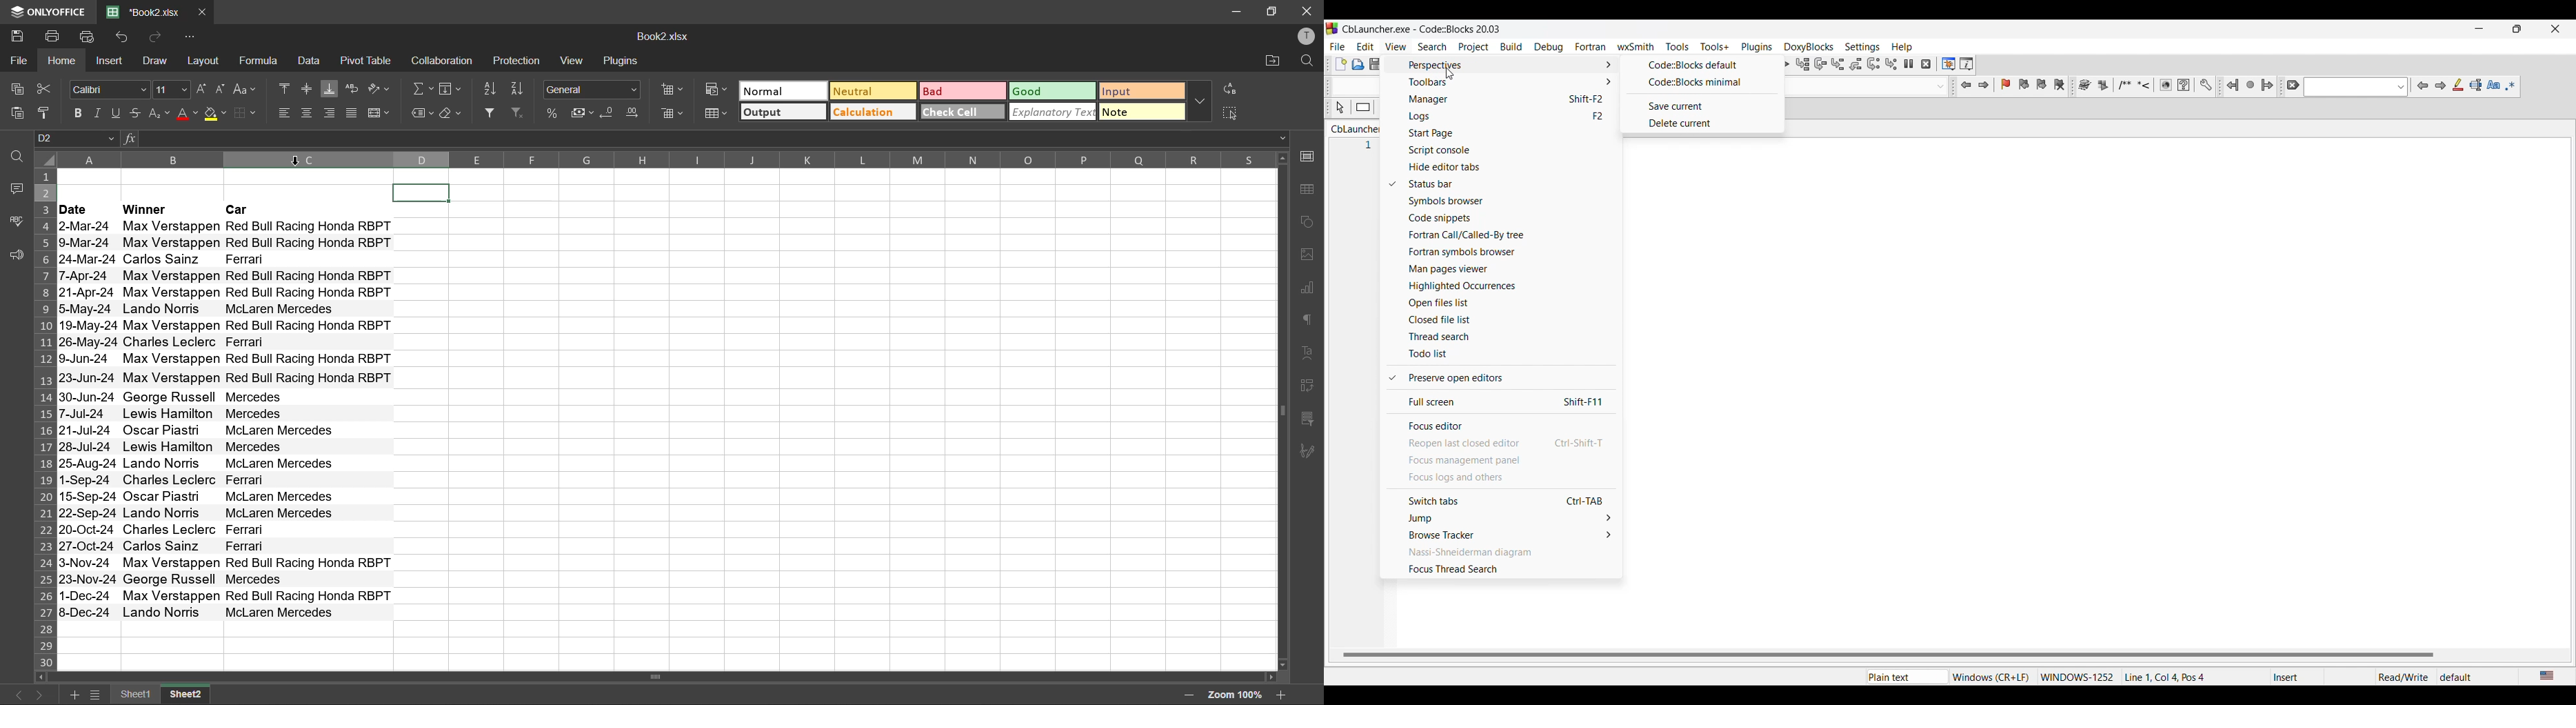 This screenshot has height=728, width=2576. What do you see at coordinates (958, 115) in the screenshot?
I see `check cell` at bounding box center [958, 115].